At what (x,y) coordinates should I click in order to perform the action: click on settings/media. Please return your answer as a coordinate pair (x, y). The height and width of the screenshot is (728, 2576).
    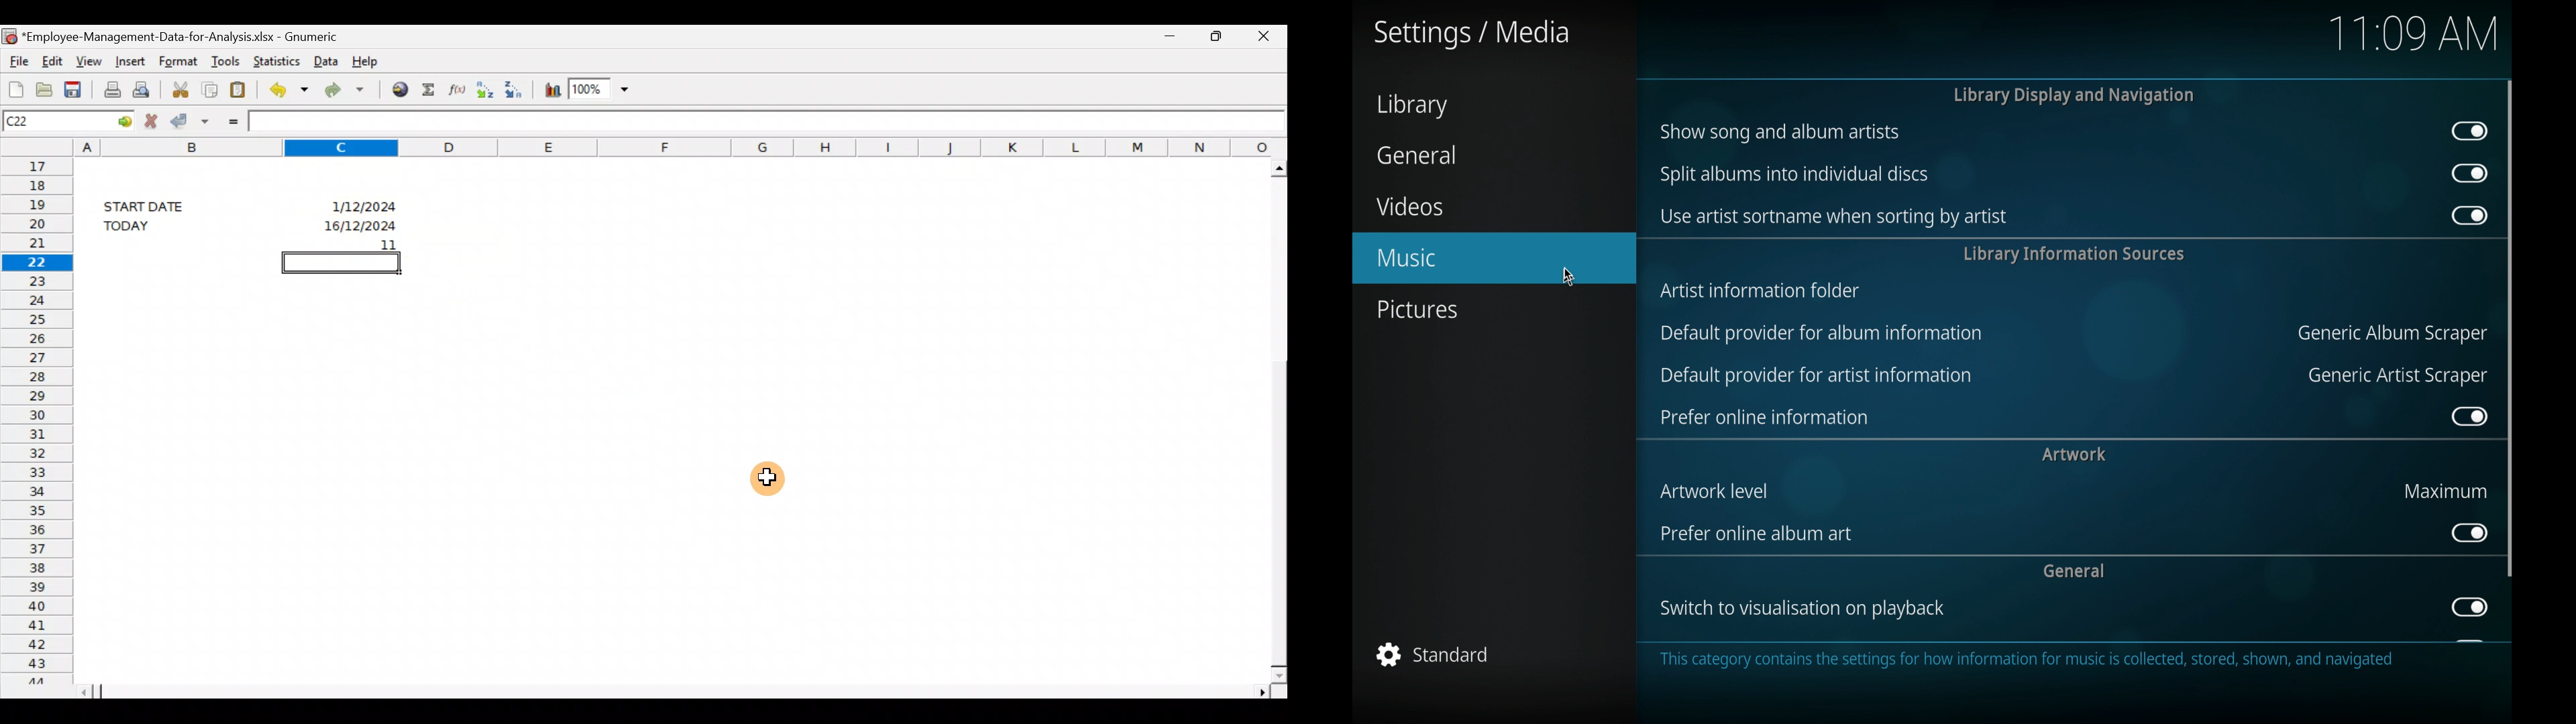
    Looking at the image, I should click on (1472, 34).